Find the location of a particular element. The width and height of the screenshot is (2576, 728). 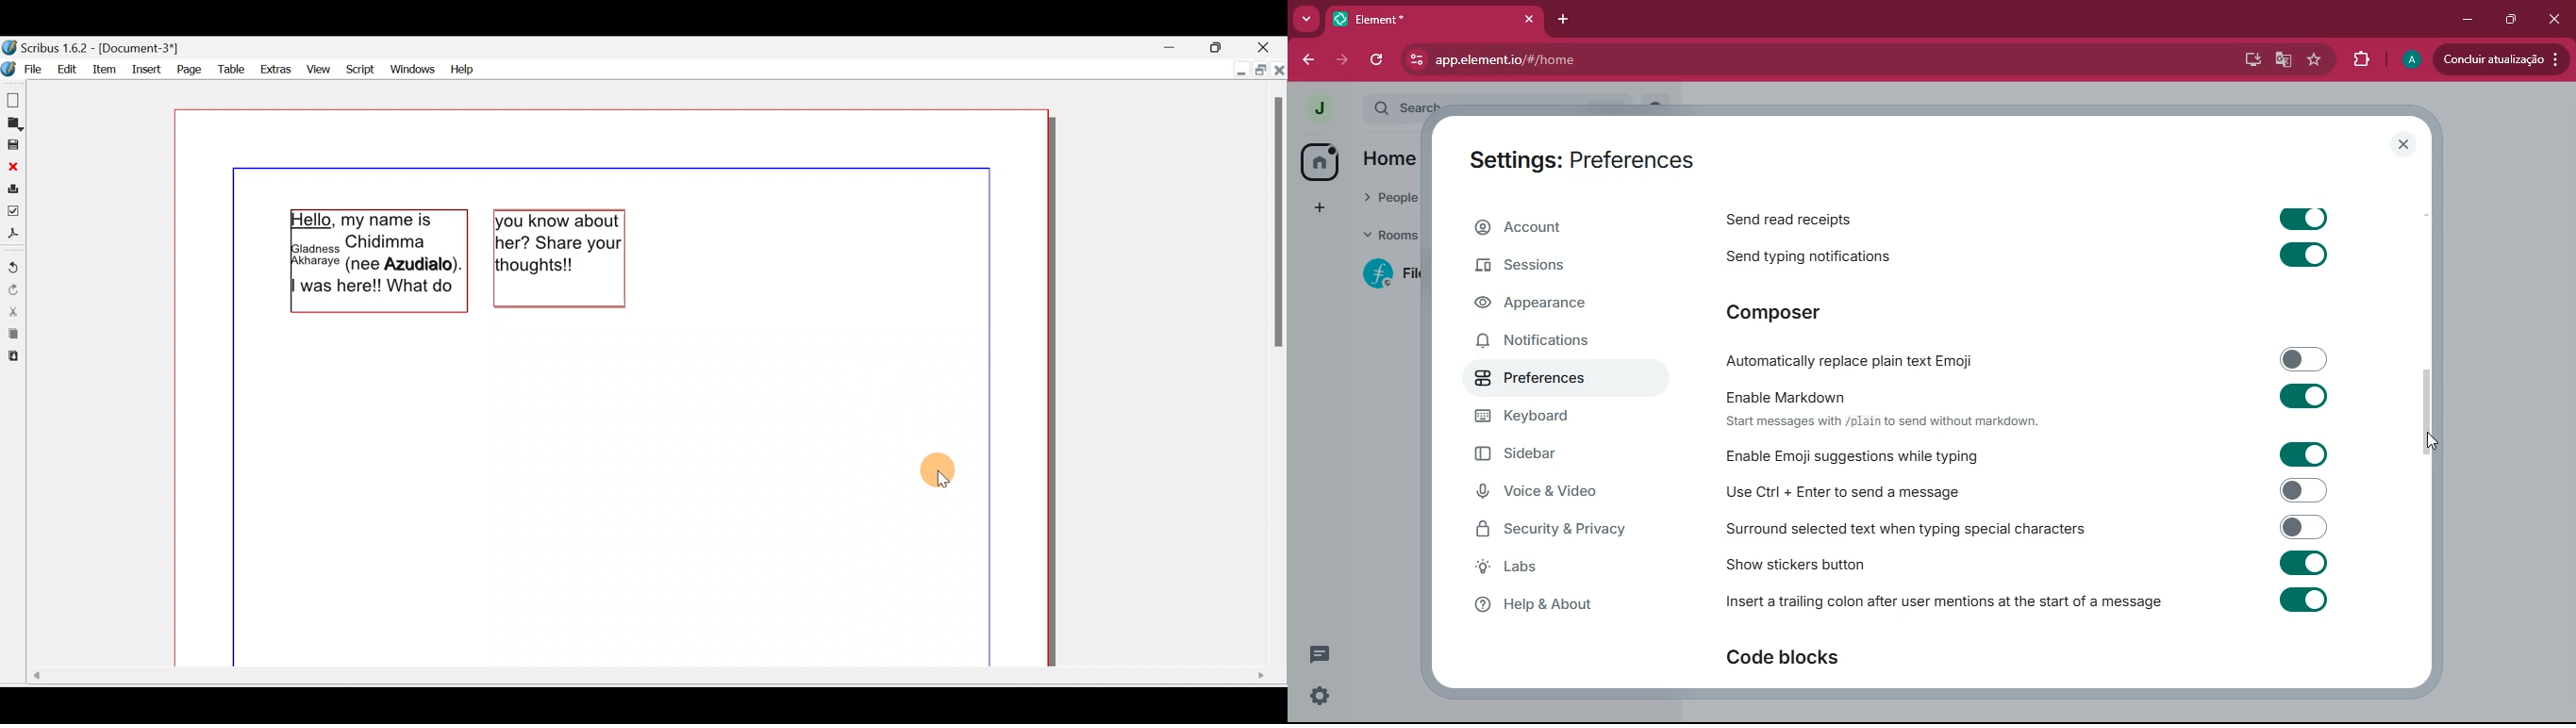

Scroll bar is located at coordinates (646, 682).